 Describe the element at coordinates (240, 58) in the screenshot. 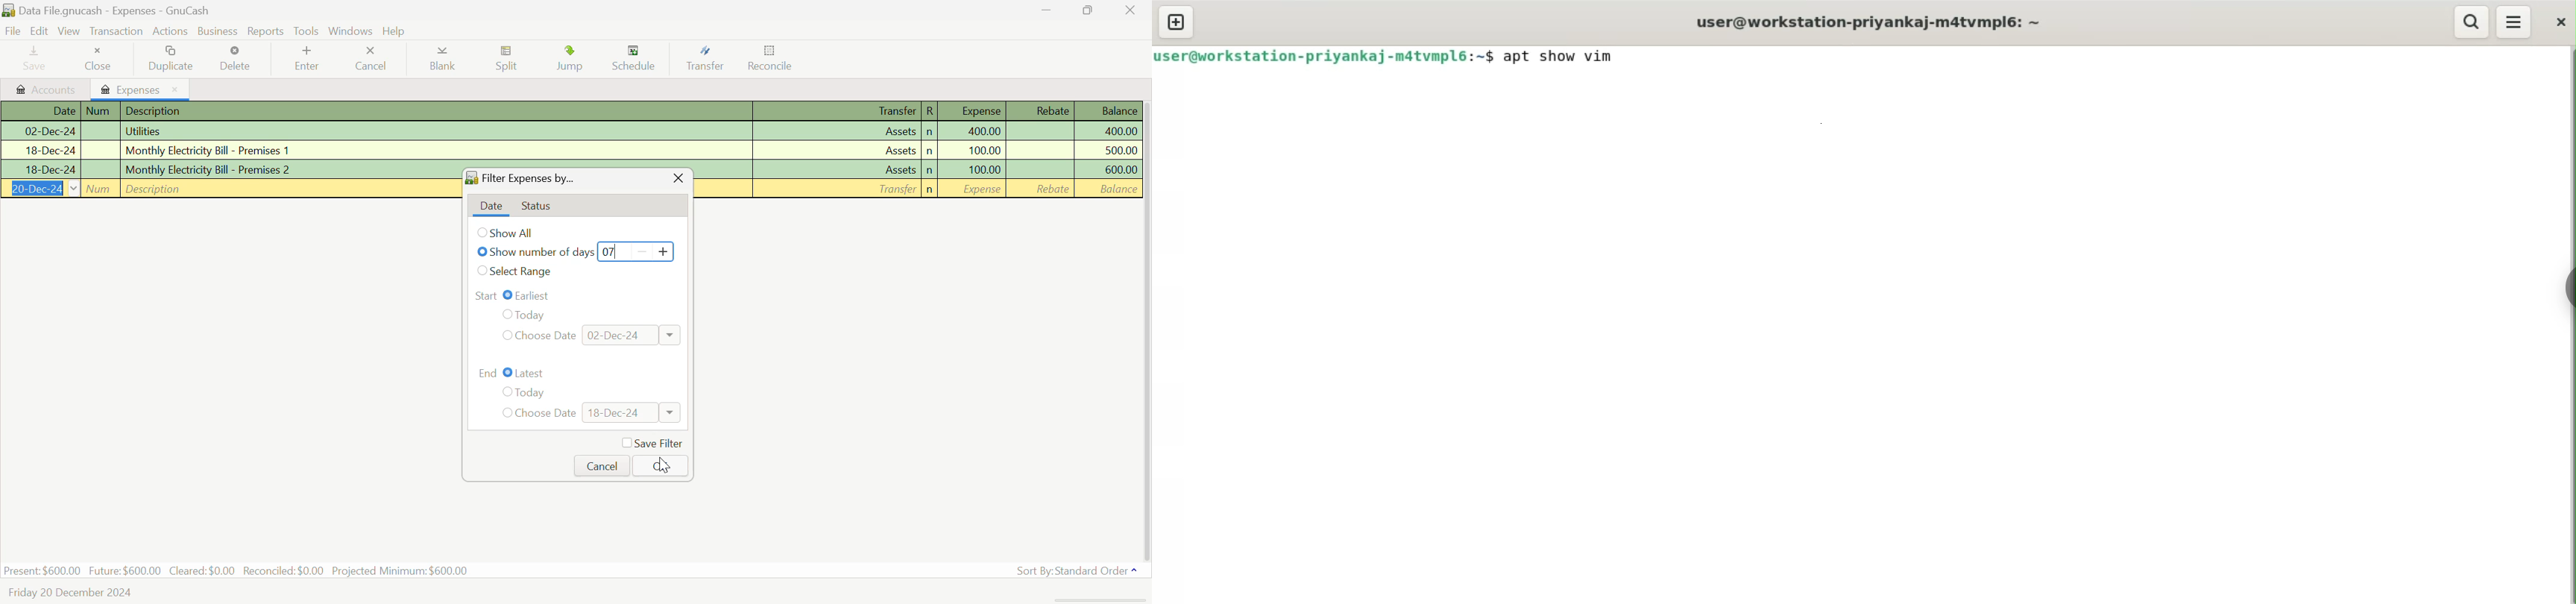

I see `Delete` at that location.